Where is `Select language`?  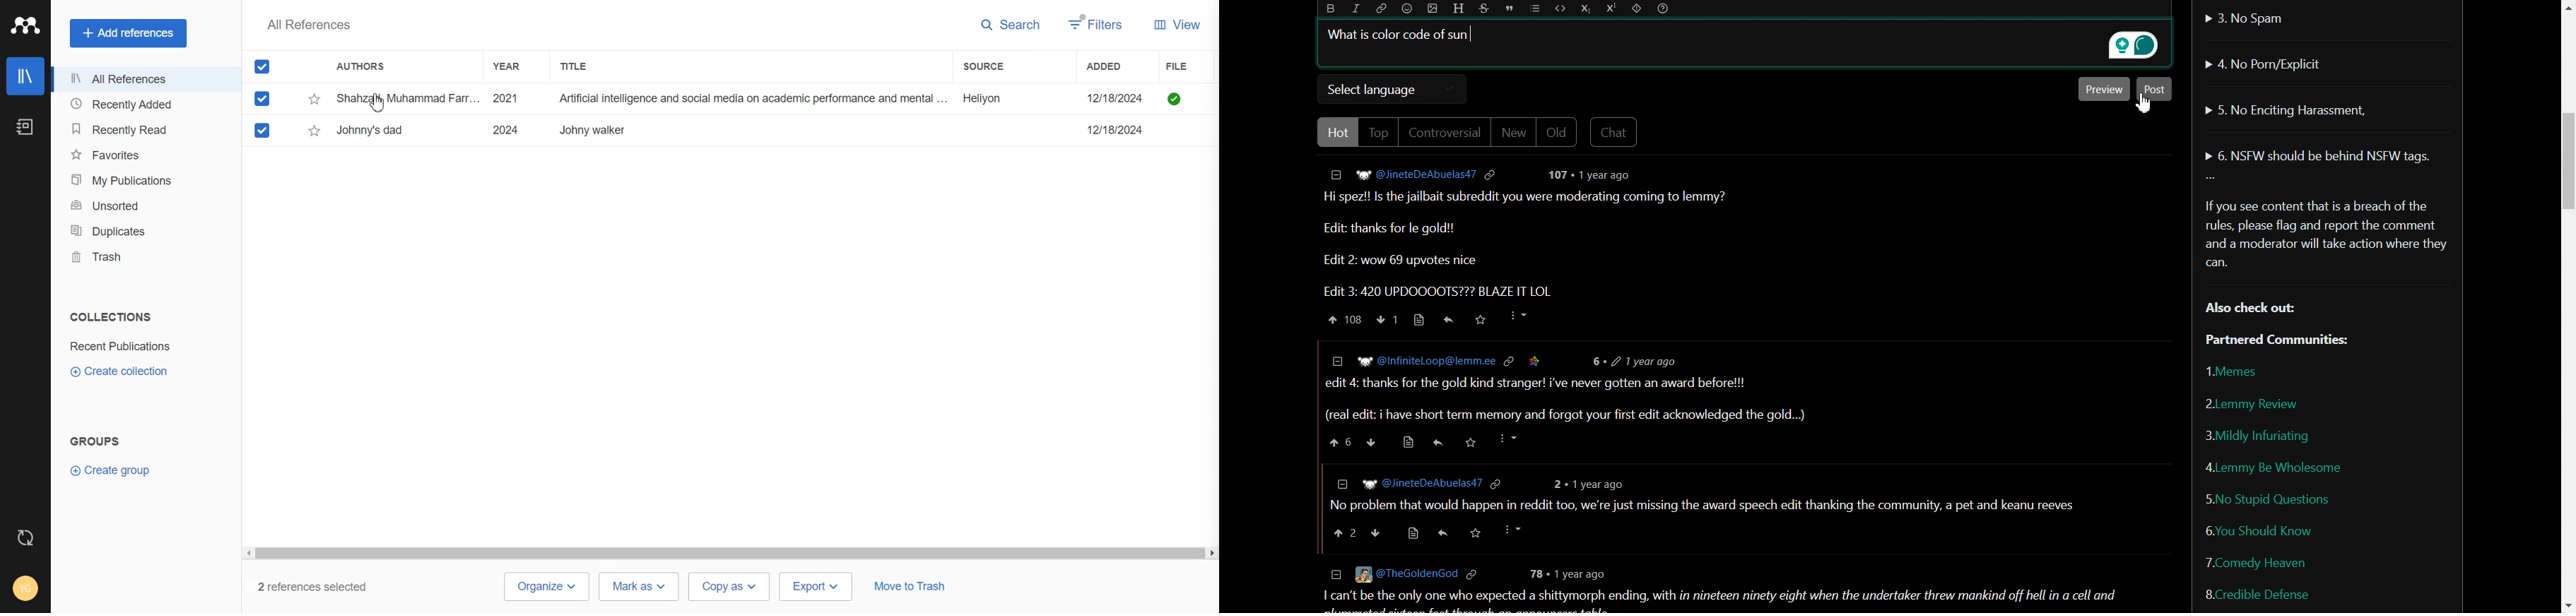 Select language is located at coordinates (1393, 89).